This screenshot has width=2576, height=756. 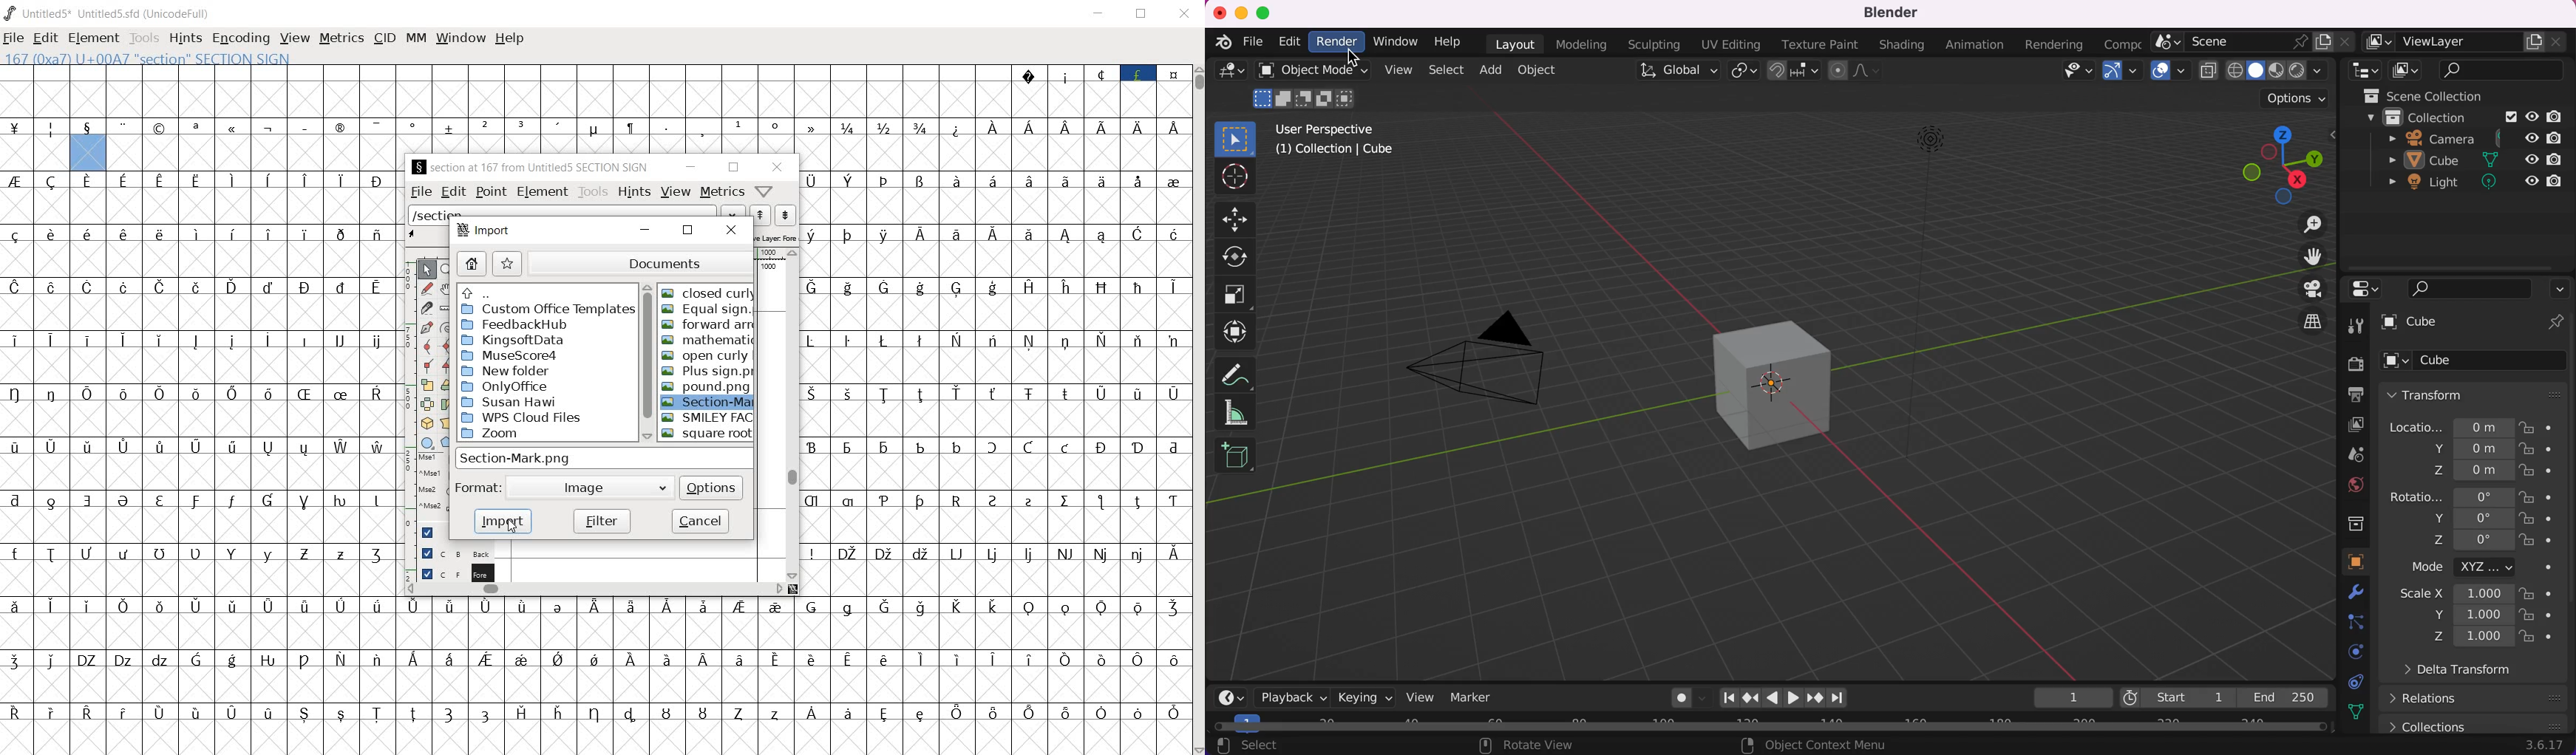 I want to click on minimize, so click(x=690, y=168).